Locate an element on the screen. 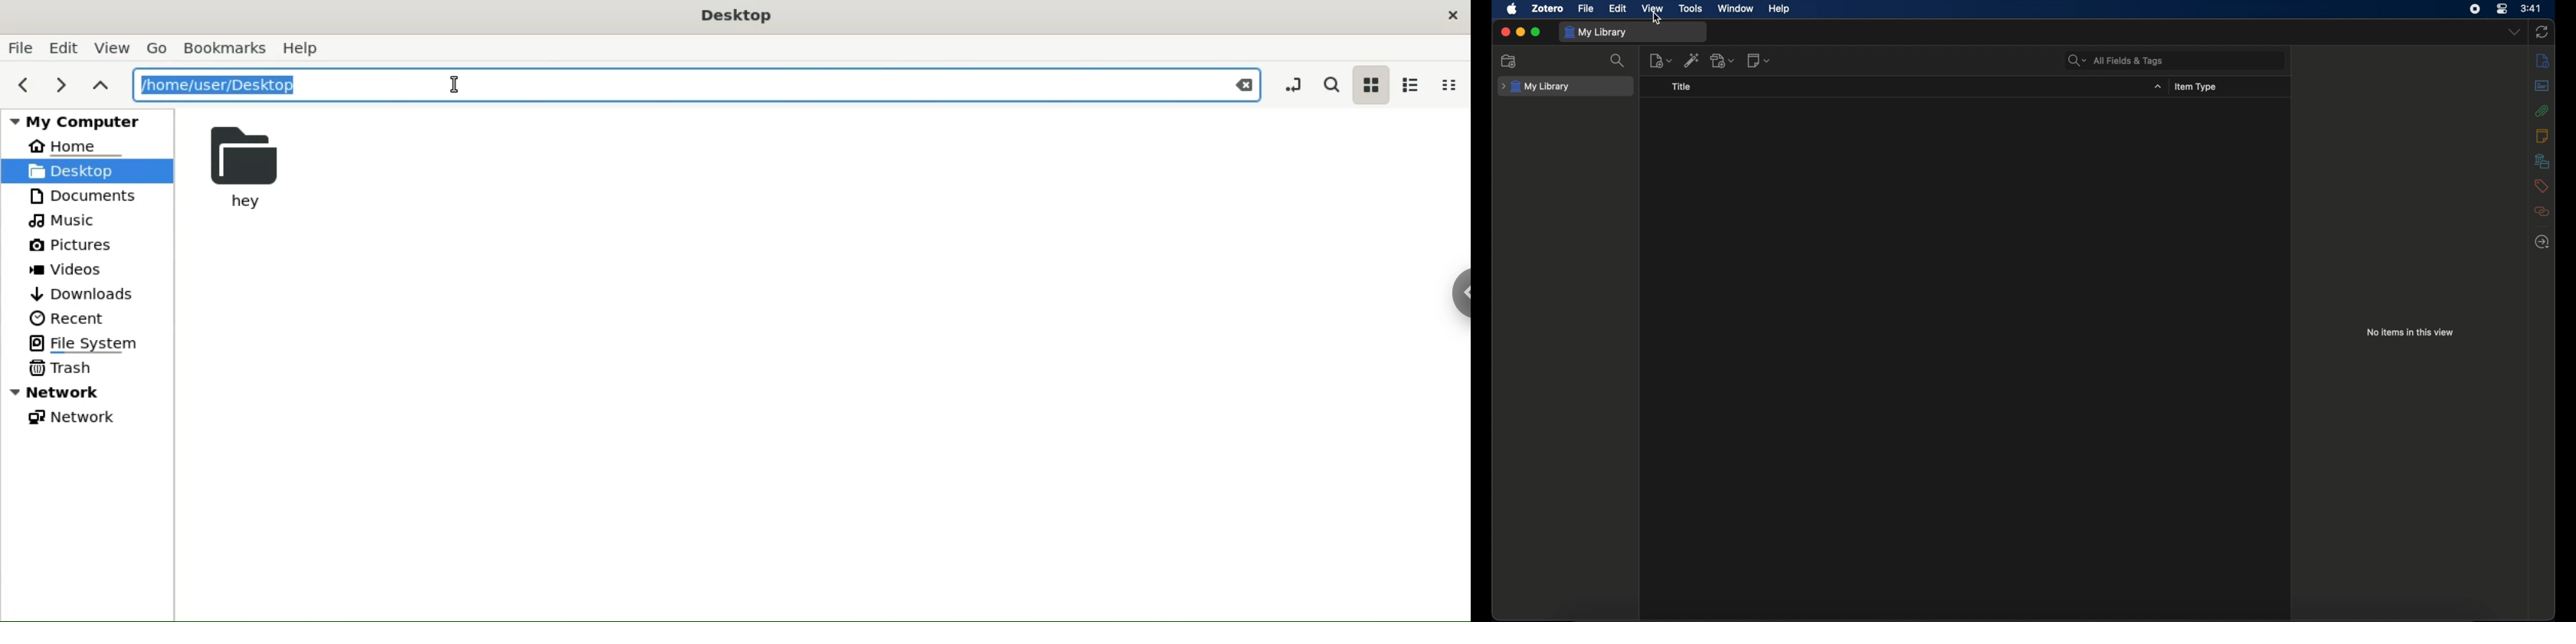 The width and height of the screenshot is (2576, 644). parent holders is located at coordinates (99, 85).